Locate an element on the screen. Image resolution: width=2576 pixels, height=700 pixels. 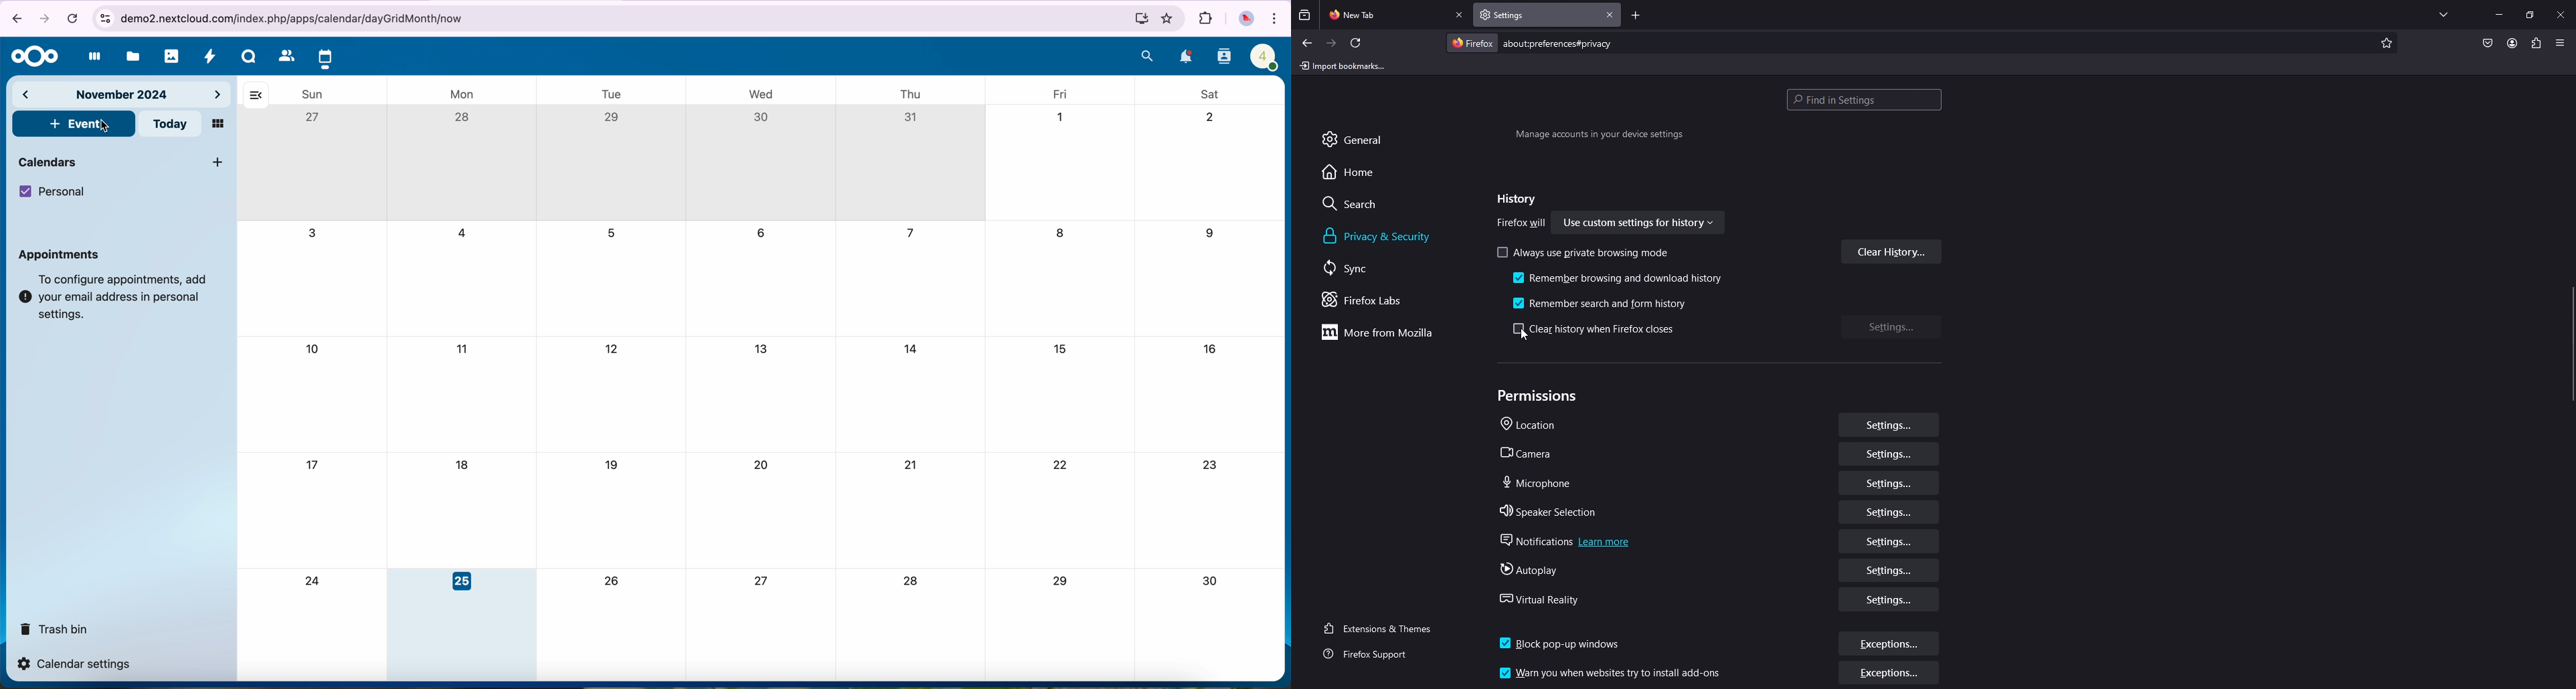
extensions and themes is located at coordinates (1386, 627).